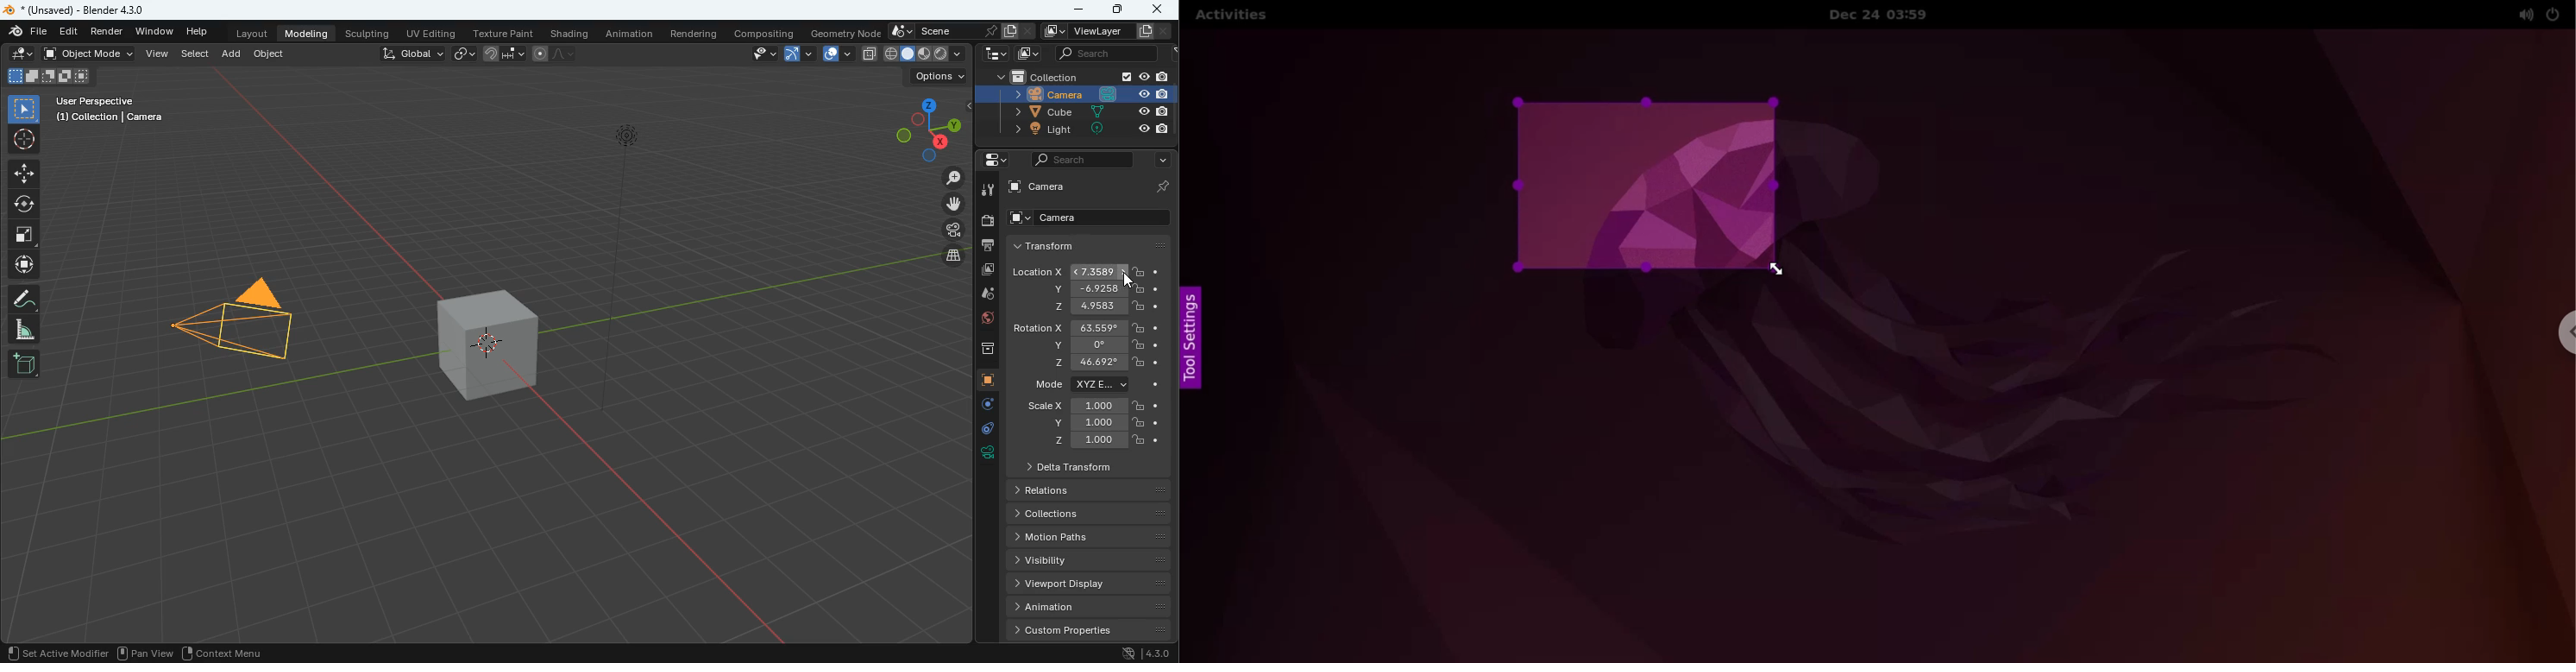  What do you see at coordinates (493, 343) in the screenshot?
I see `cube` at bounding box center [493, 343].